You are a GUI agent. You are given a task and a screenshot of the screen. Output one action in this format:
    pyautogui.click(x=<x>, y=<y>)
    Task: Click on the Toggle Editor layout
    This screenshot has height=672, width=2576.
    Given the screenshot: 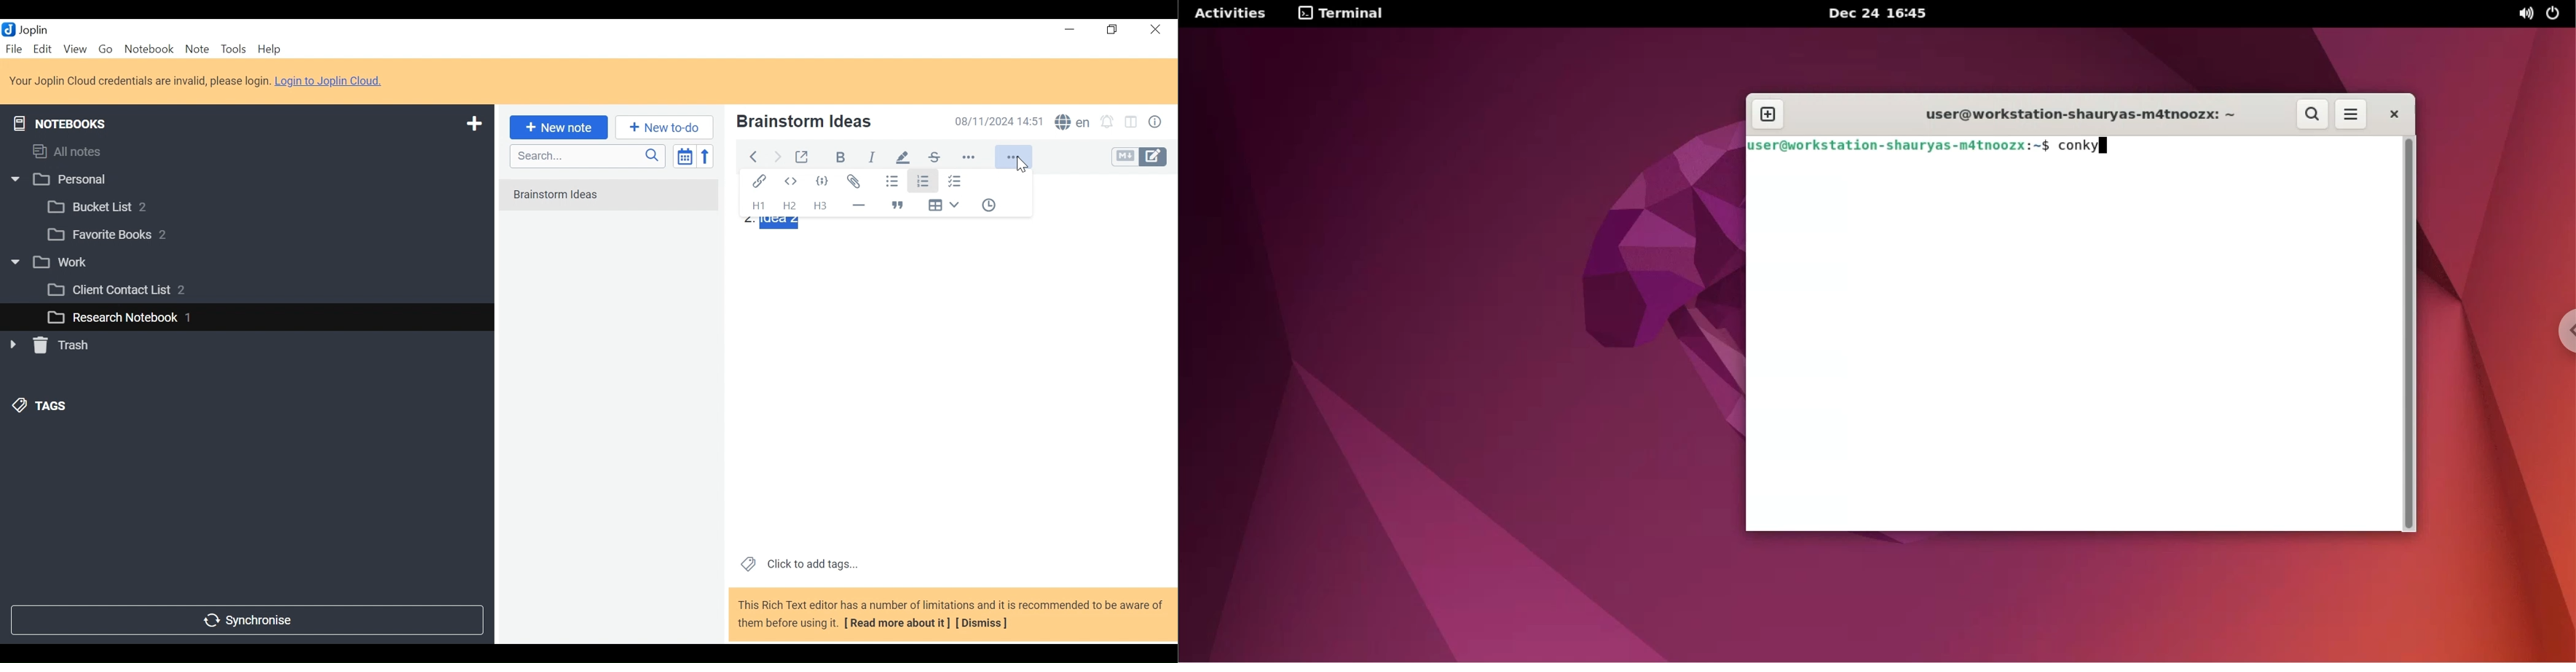 What is the action you would take?
    pyautogui.click(x=1132, y=123)
    